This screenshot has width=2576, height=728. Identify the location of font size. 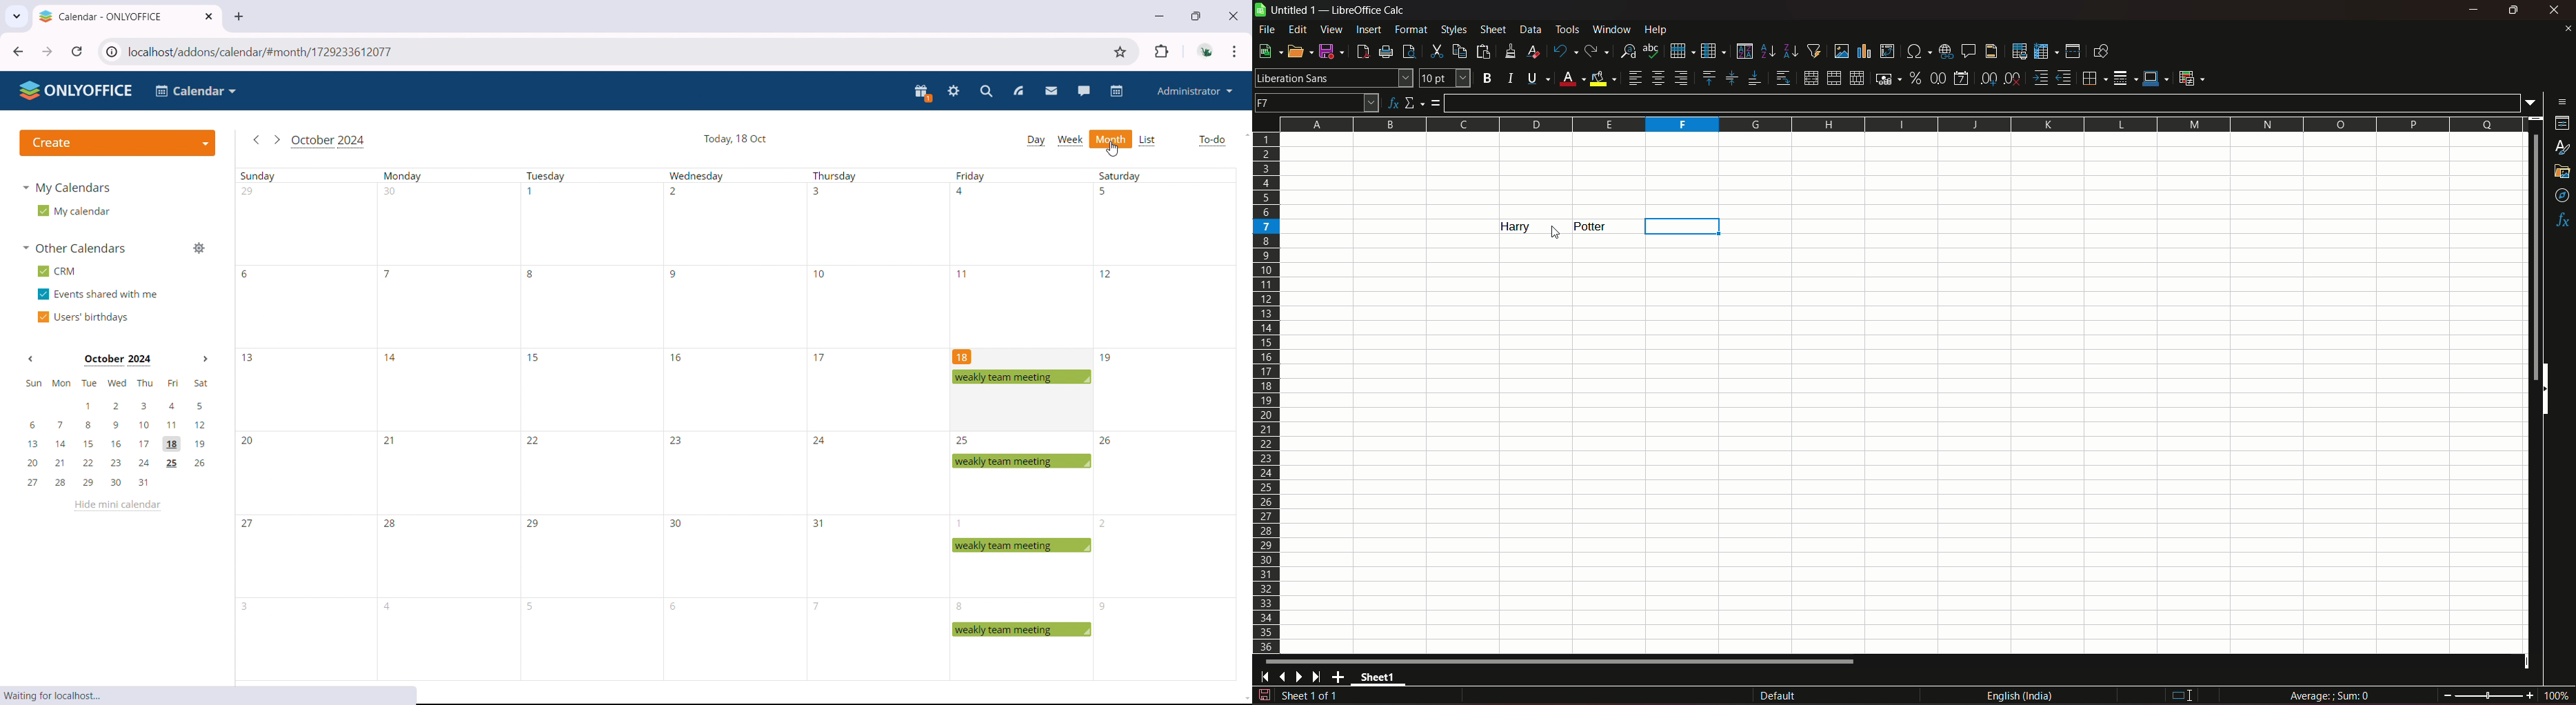
(1443, 79).